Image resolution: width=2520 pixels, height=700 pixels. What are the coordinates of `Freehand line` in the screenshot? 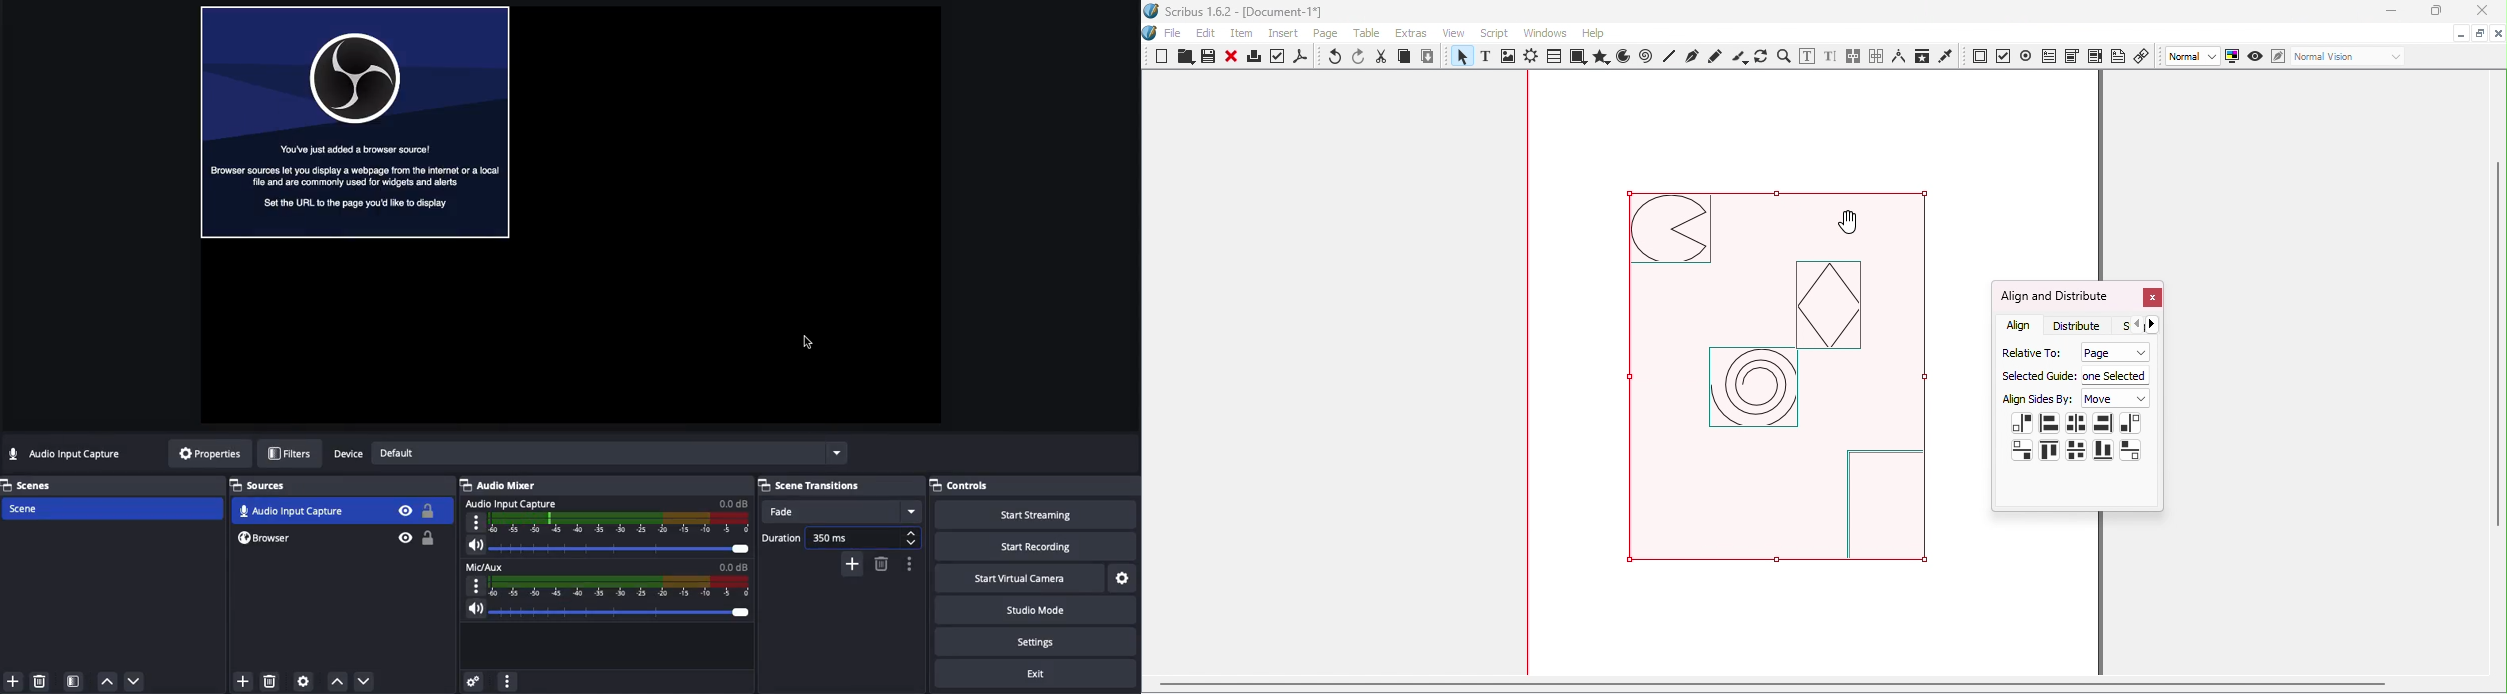 It's located at (1716, 56).